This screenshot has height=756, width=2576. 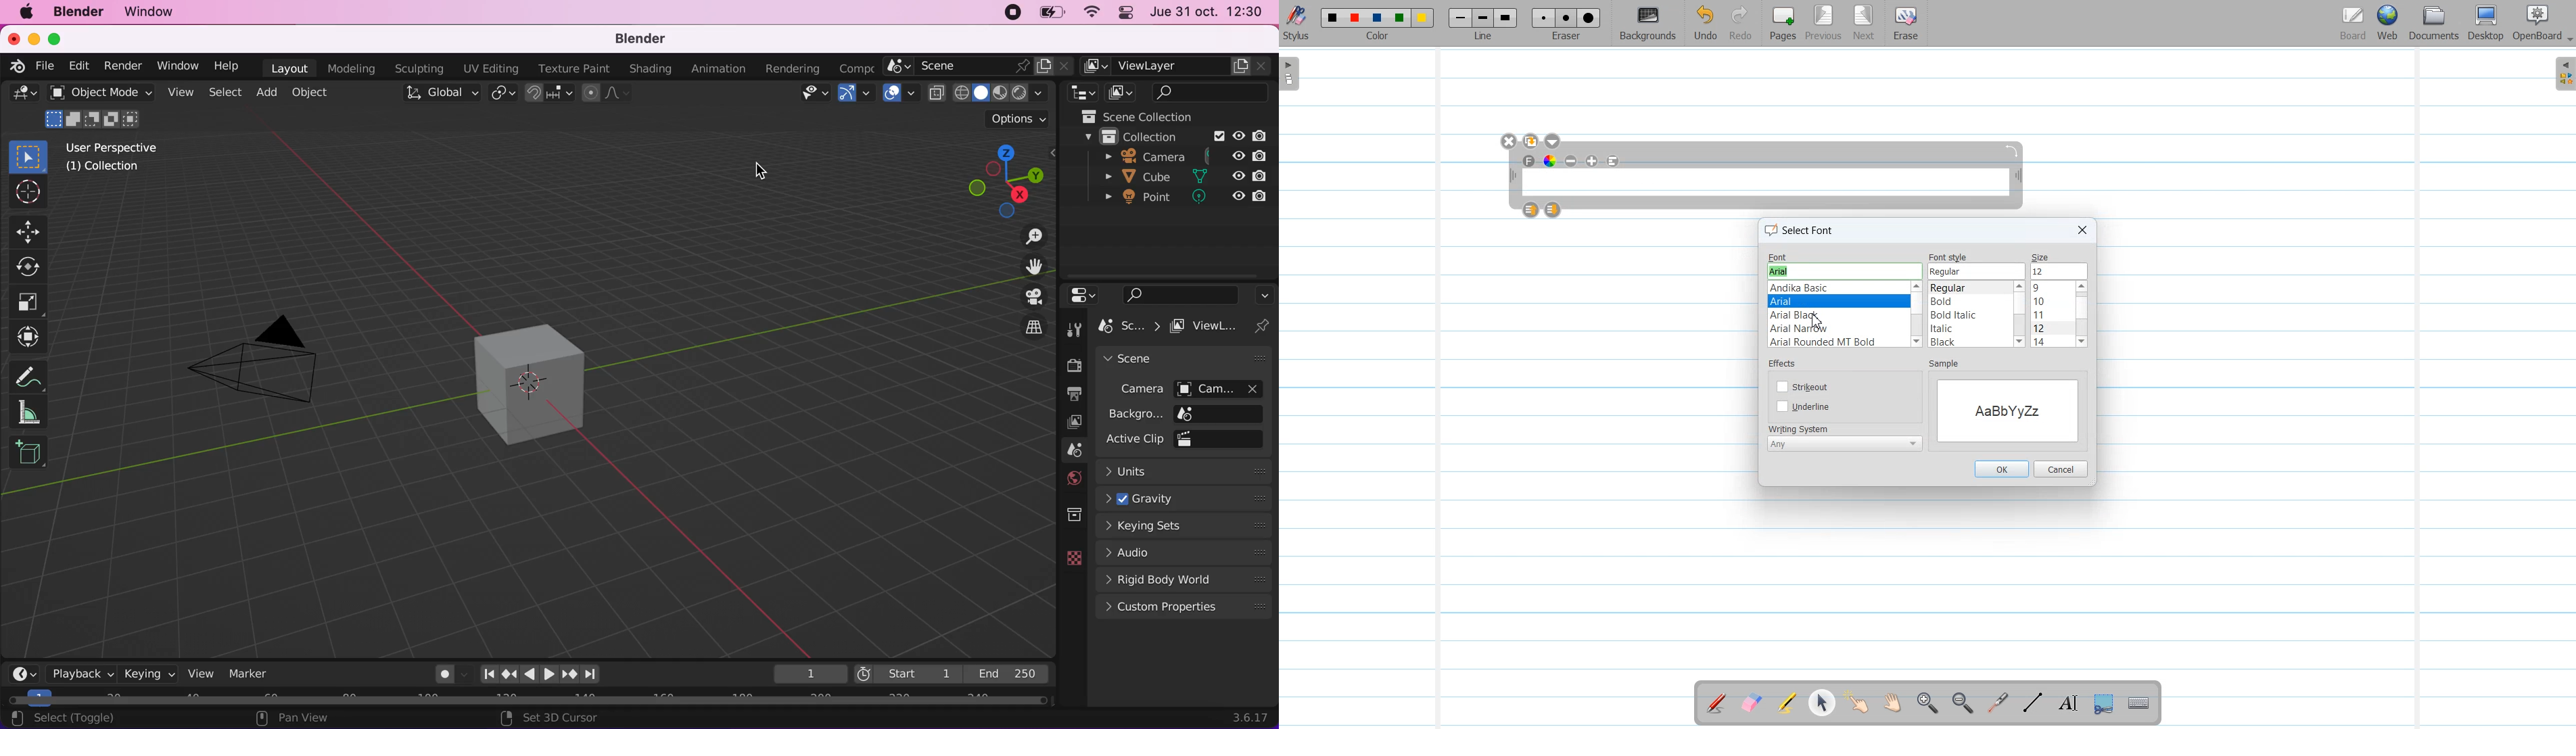 What do you see at coordinates (60, 38) in the screenshot?
I see `maximize` at bounding box center [60, 38].